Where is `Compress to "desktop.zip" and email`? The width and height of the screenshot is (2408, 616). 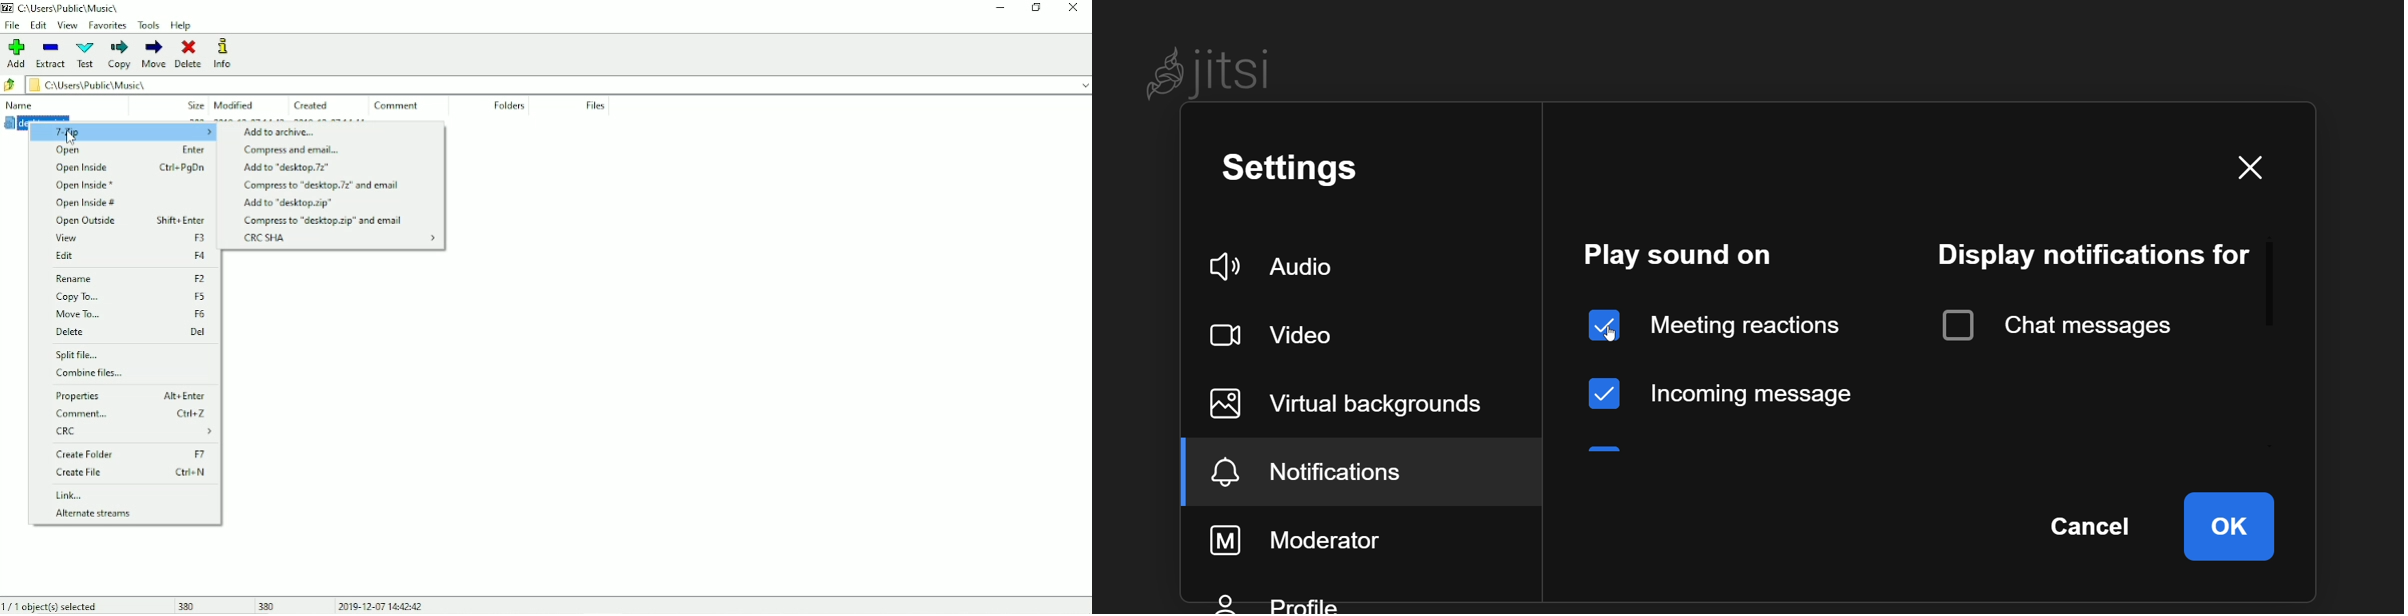
Compress to "desktop.zip" and email is located at coordinates (327, 221).